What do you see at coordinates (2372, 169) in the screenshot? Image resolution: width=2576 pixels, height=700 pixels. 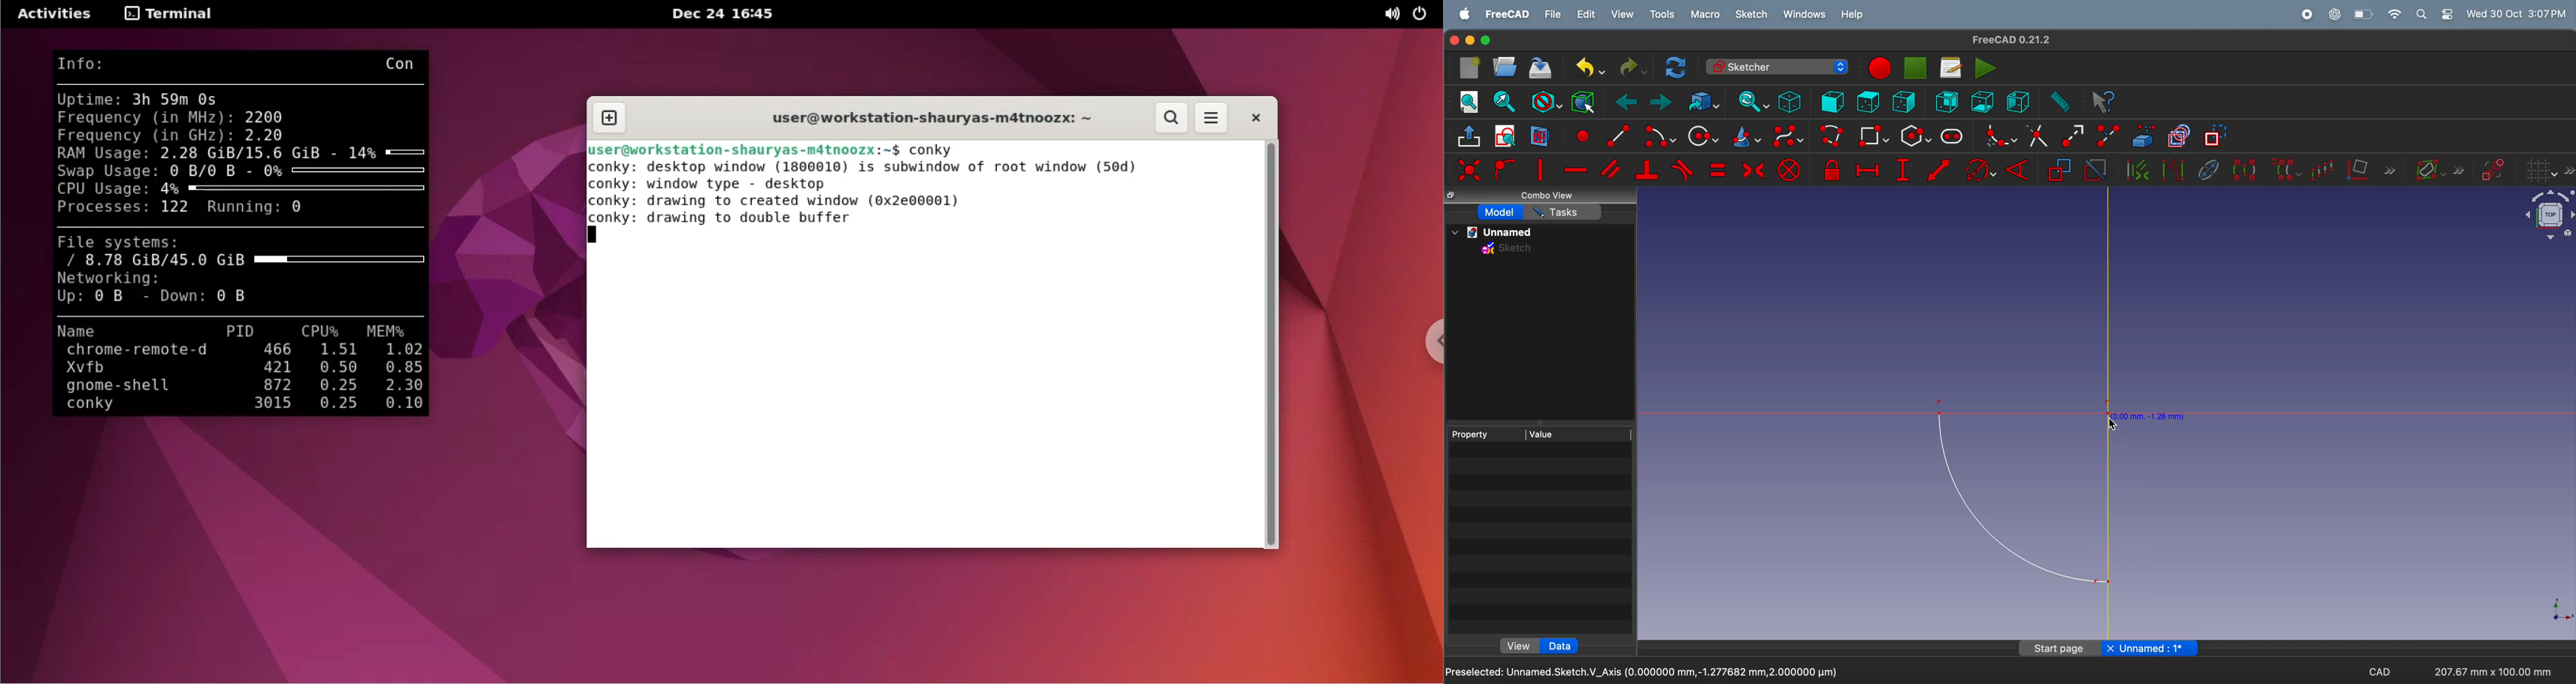 I see `remove axis alignment` at bounding box center [2372, 169].